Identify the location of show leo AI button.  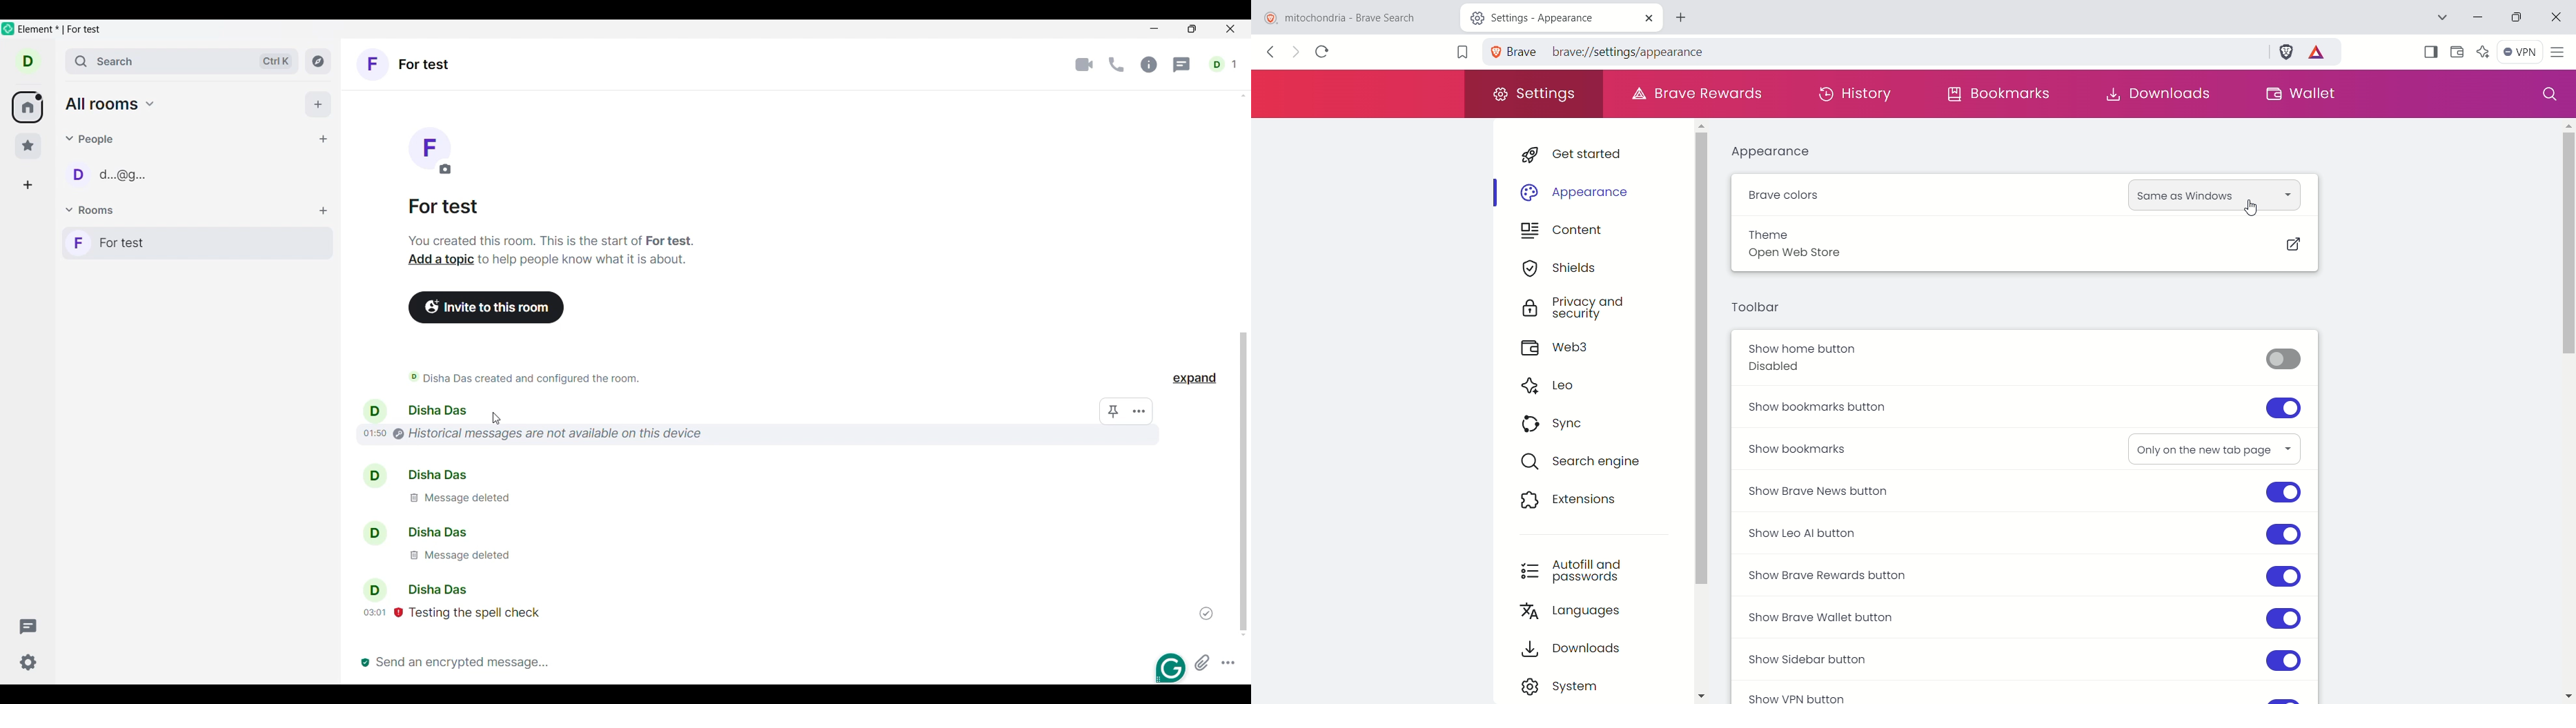
(2028, 533).